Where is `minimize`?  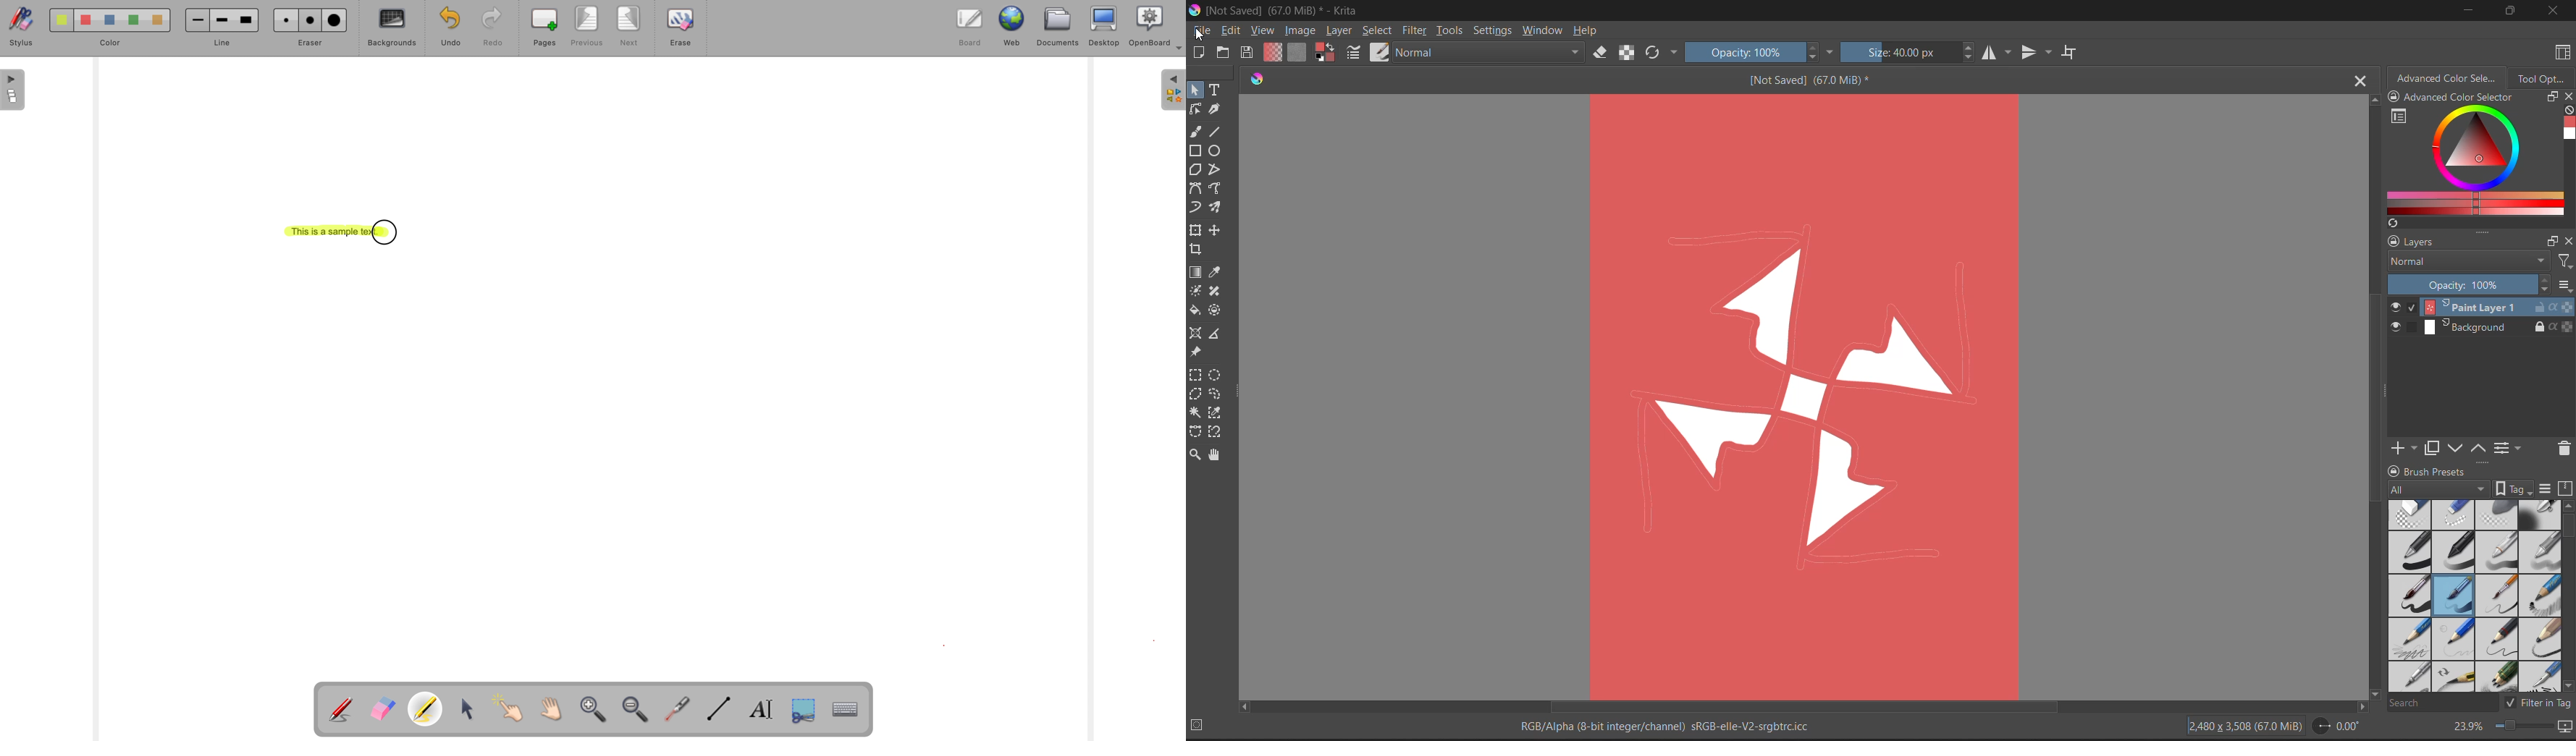
minimize is located at coordinates (2470, 13).